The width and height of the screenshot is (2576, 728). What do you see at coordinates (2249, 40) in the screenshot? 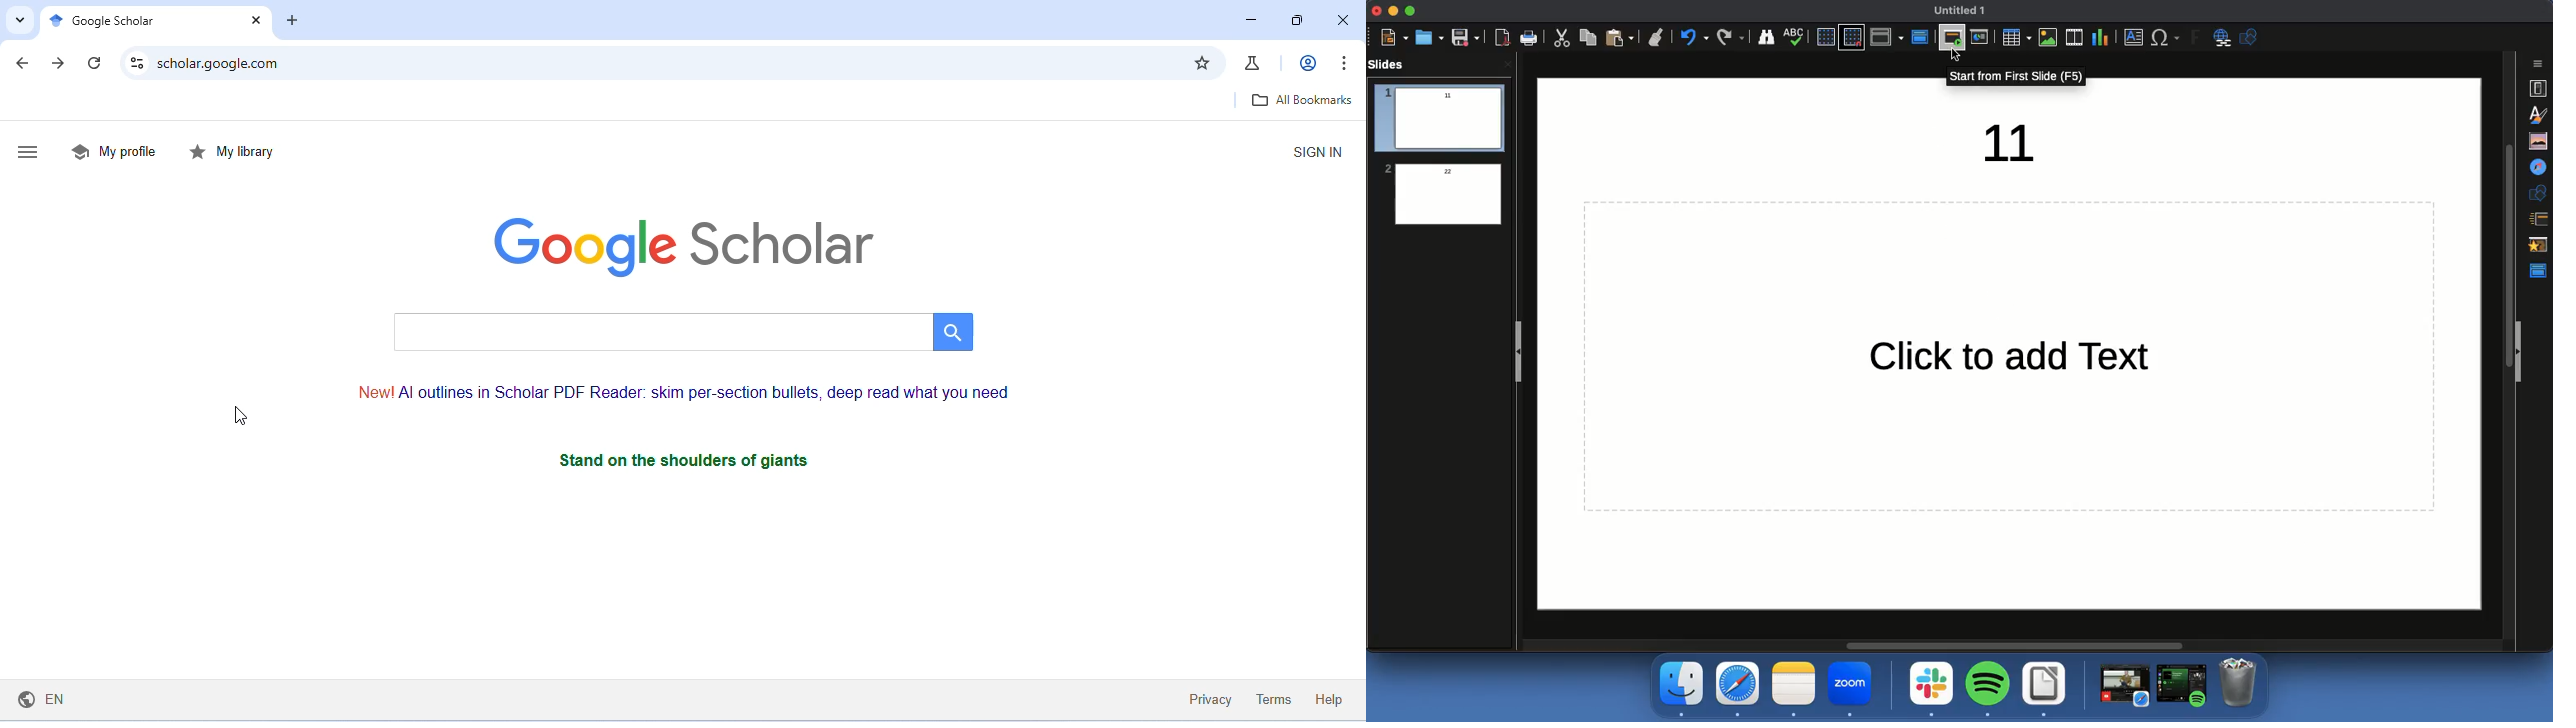
I see `Shapes` at bounding box center [2249, 40].